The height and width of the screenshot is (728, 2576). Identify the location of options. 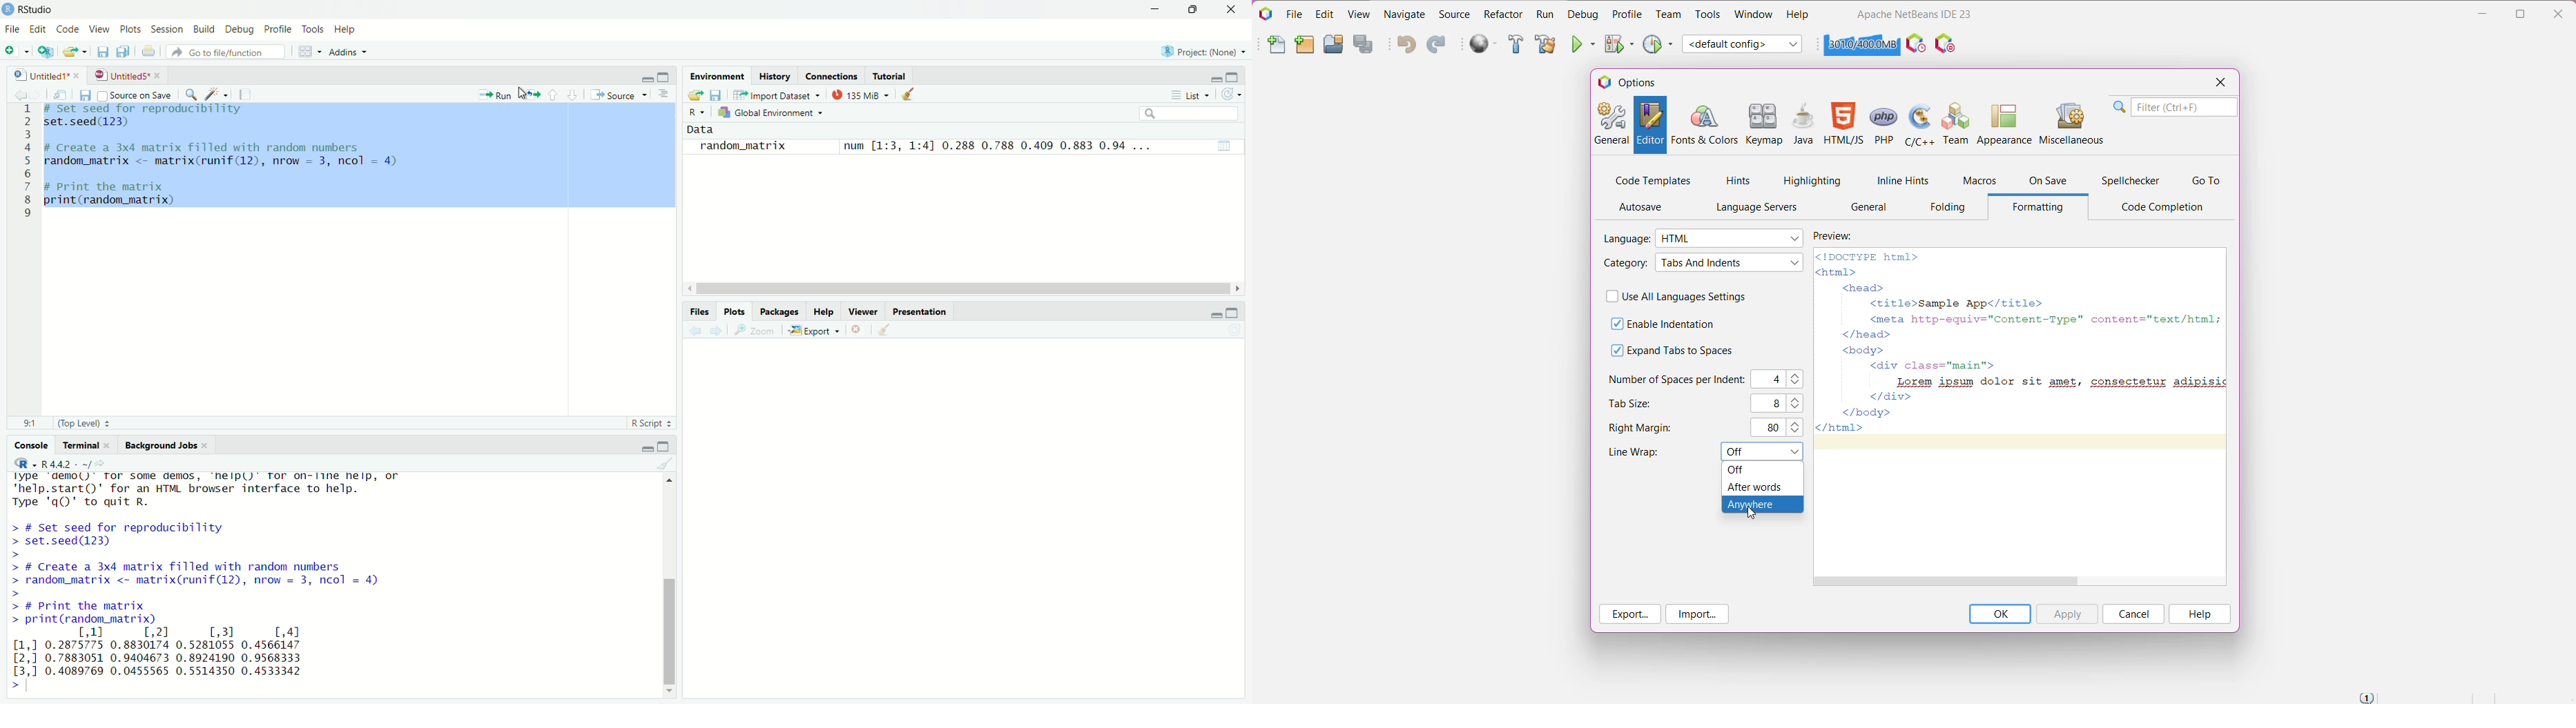
(663, 96).